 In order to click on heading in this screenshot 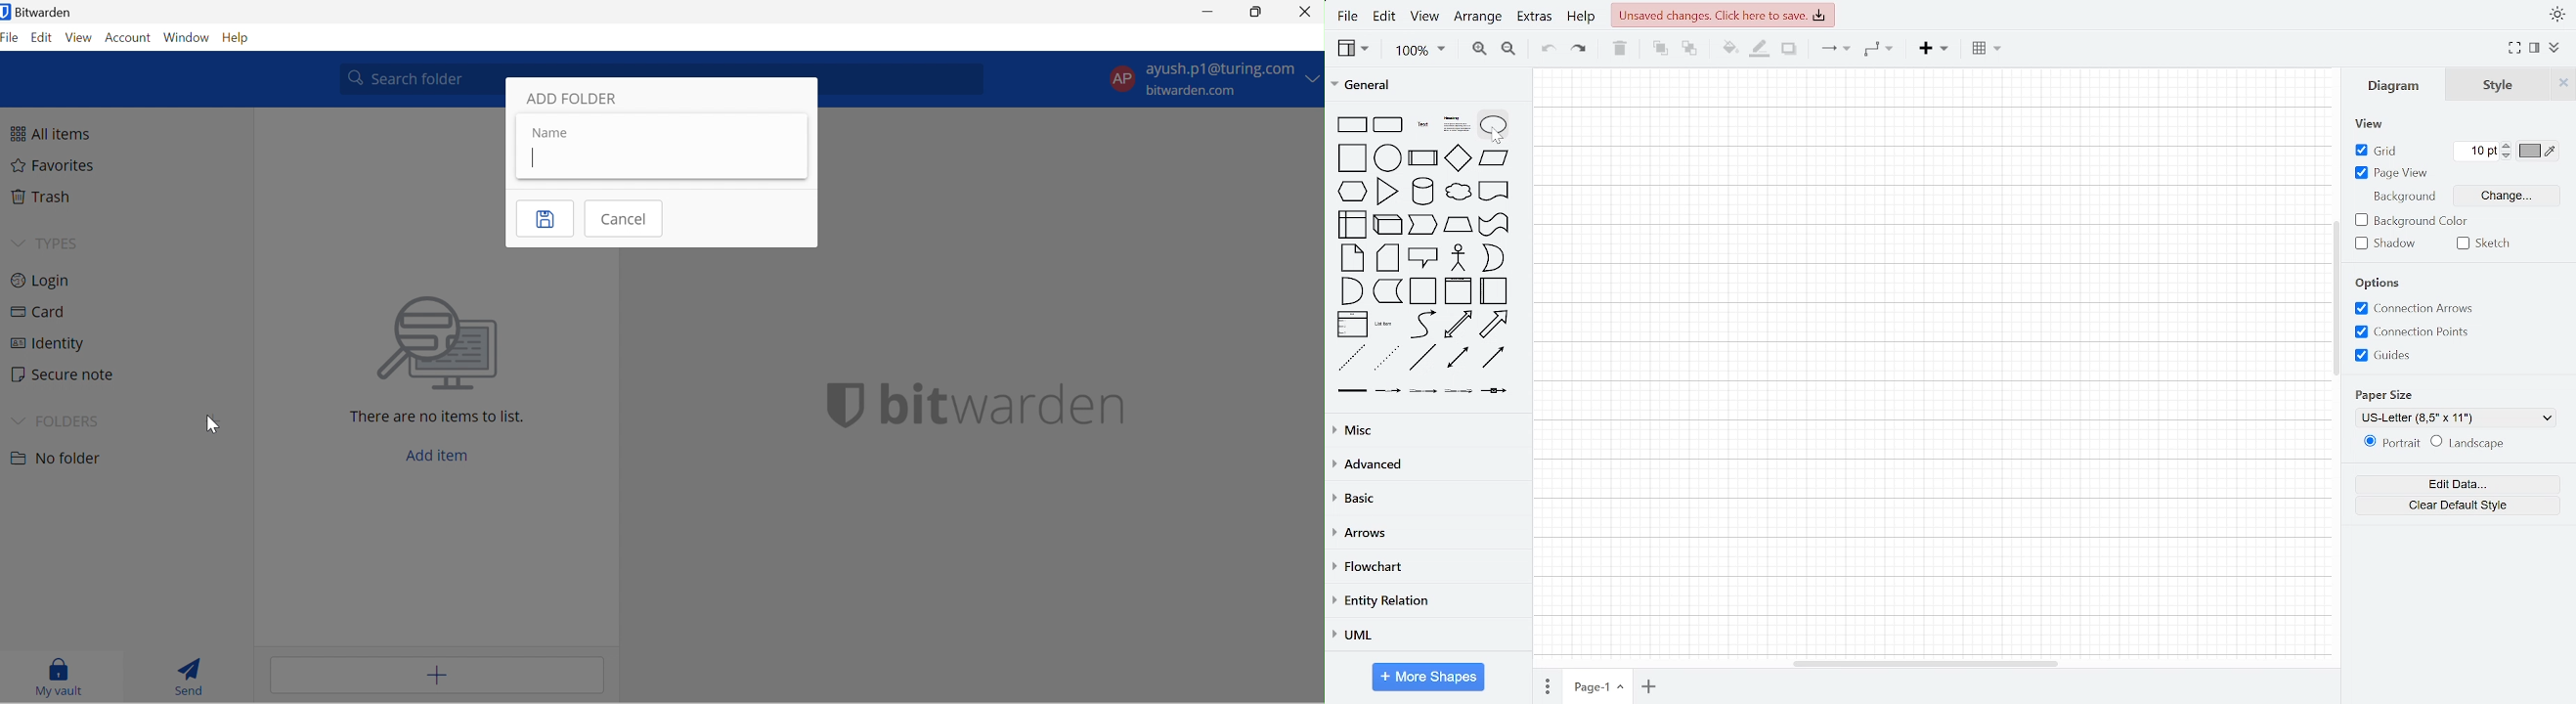, I will do `click(1454, 126)`.